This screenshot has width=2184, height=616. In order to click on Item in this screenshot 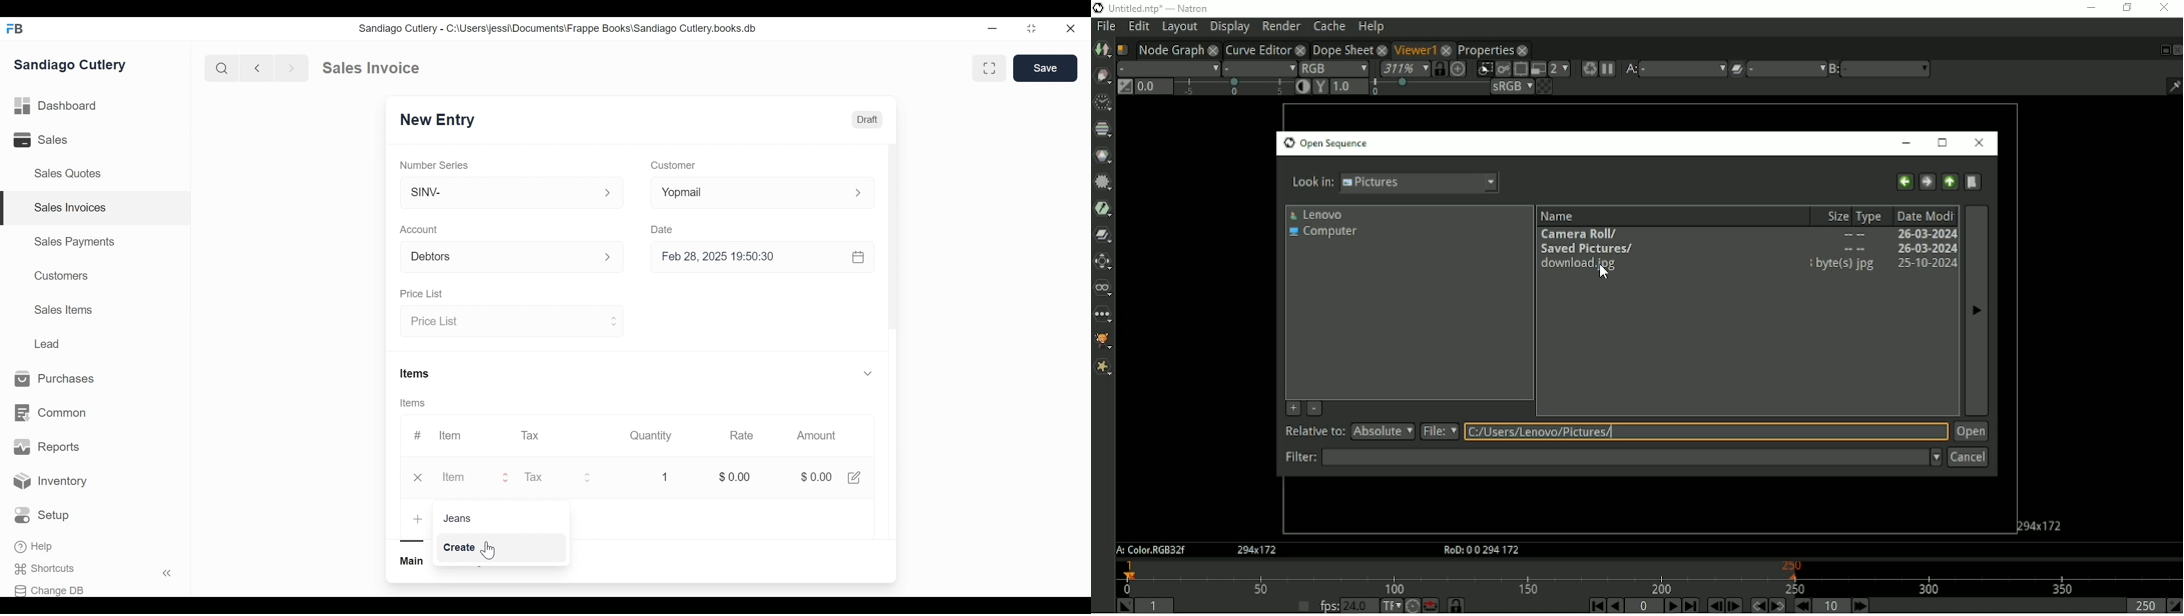, I will do `click(451, 435)`.